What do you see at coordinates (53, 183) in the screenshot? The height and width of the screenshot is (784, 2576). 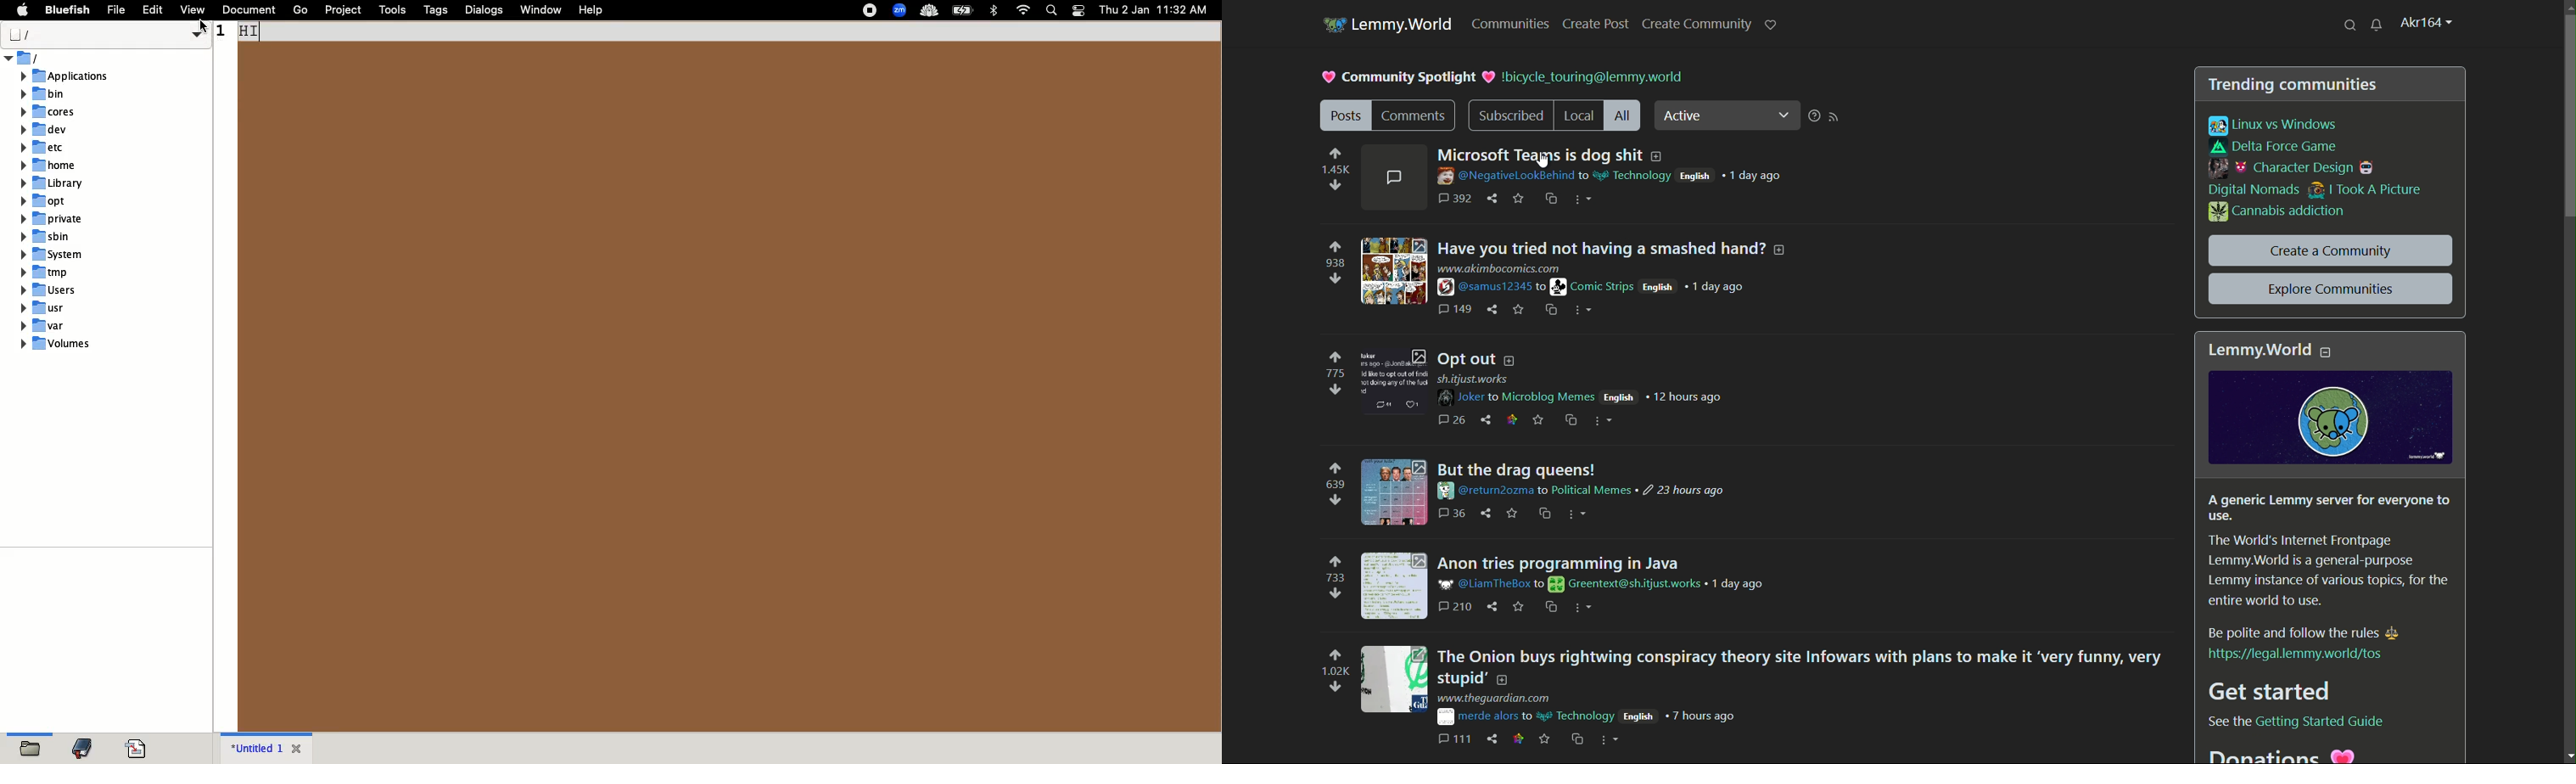 I see `library` at bounding box center [53, 183].